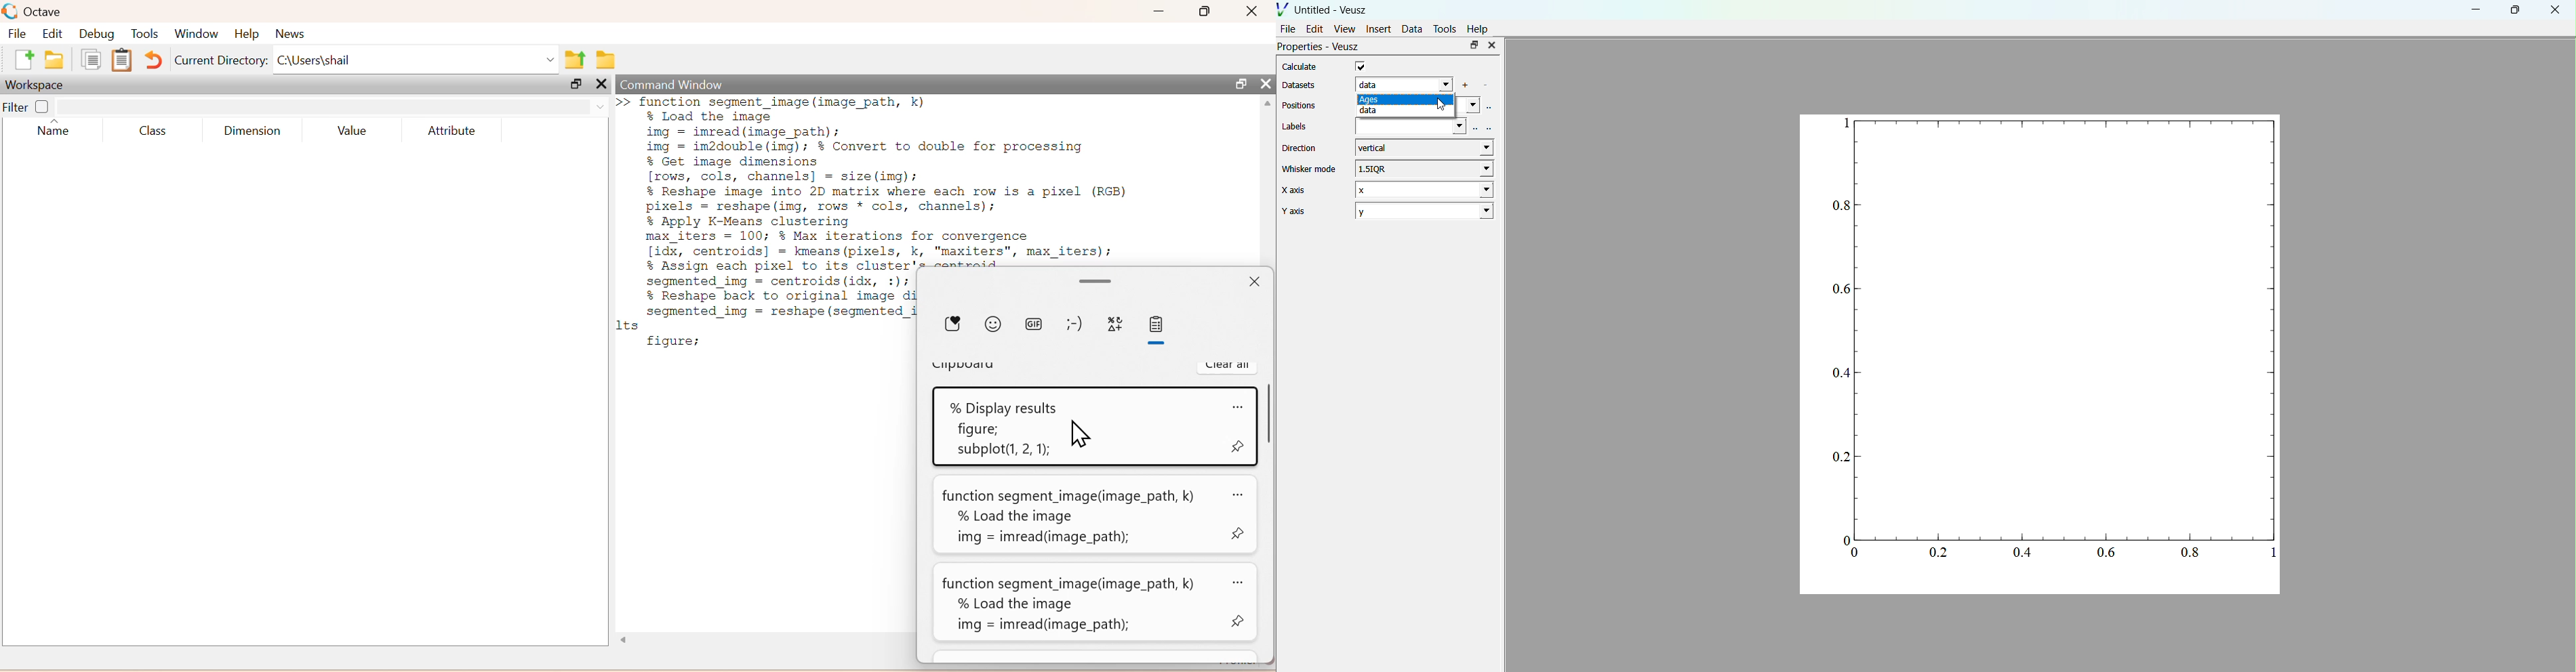 The width and height of the screenshot is (2576, 672). I want to click on Tools, so click(1445, 28).